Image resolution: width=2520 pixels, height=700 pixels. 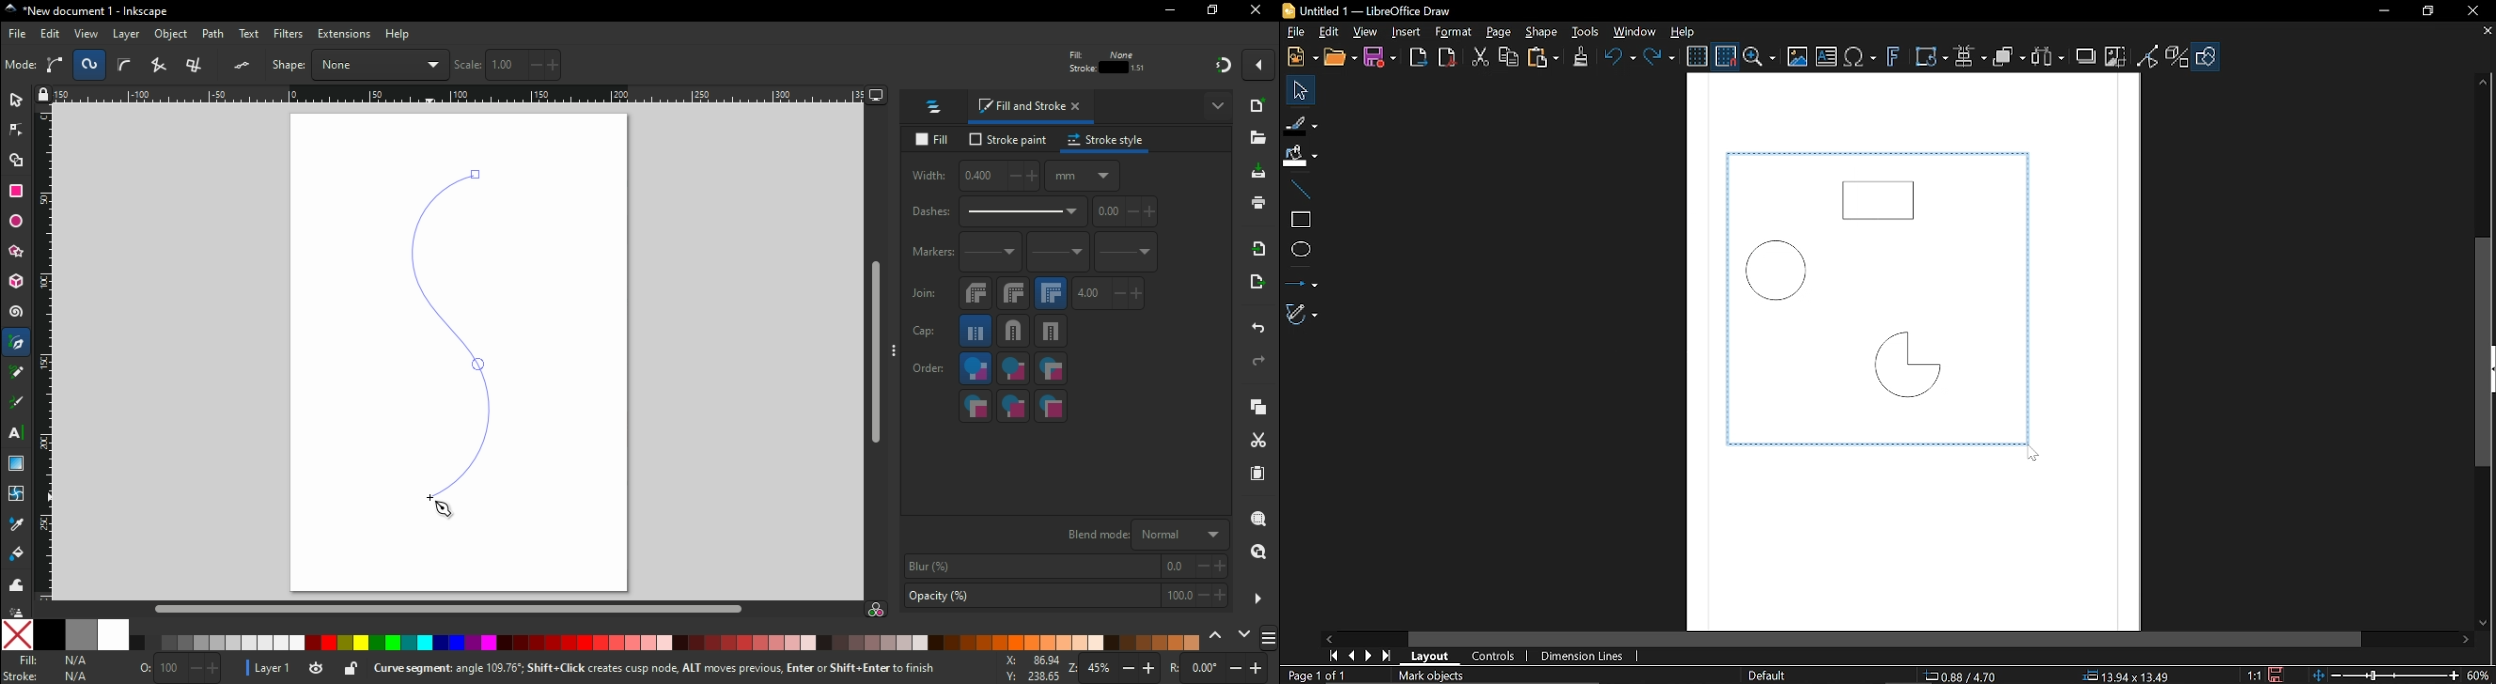 I want to click on Shape, so click(x=1540, y=33).